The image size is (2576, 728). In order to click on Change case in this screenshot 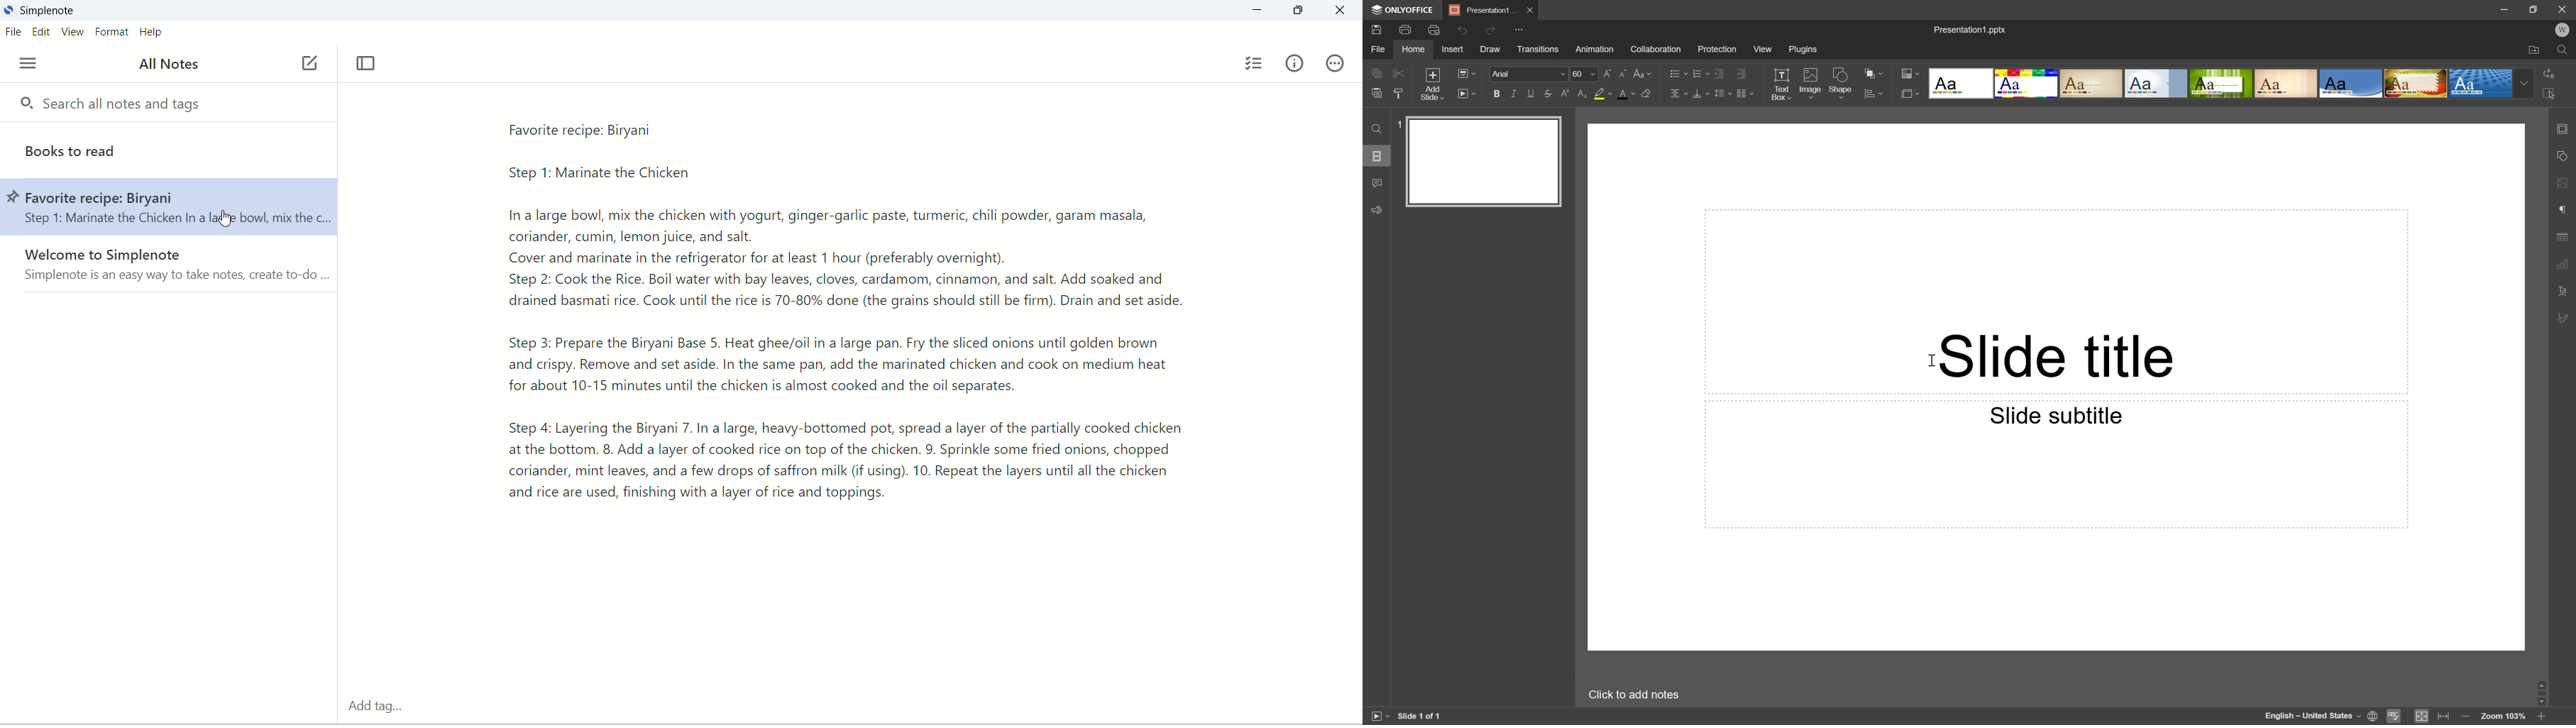, I will do `click(1645, 72)`.